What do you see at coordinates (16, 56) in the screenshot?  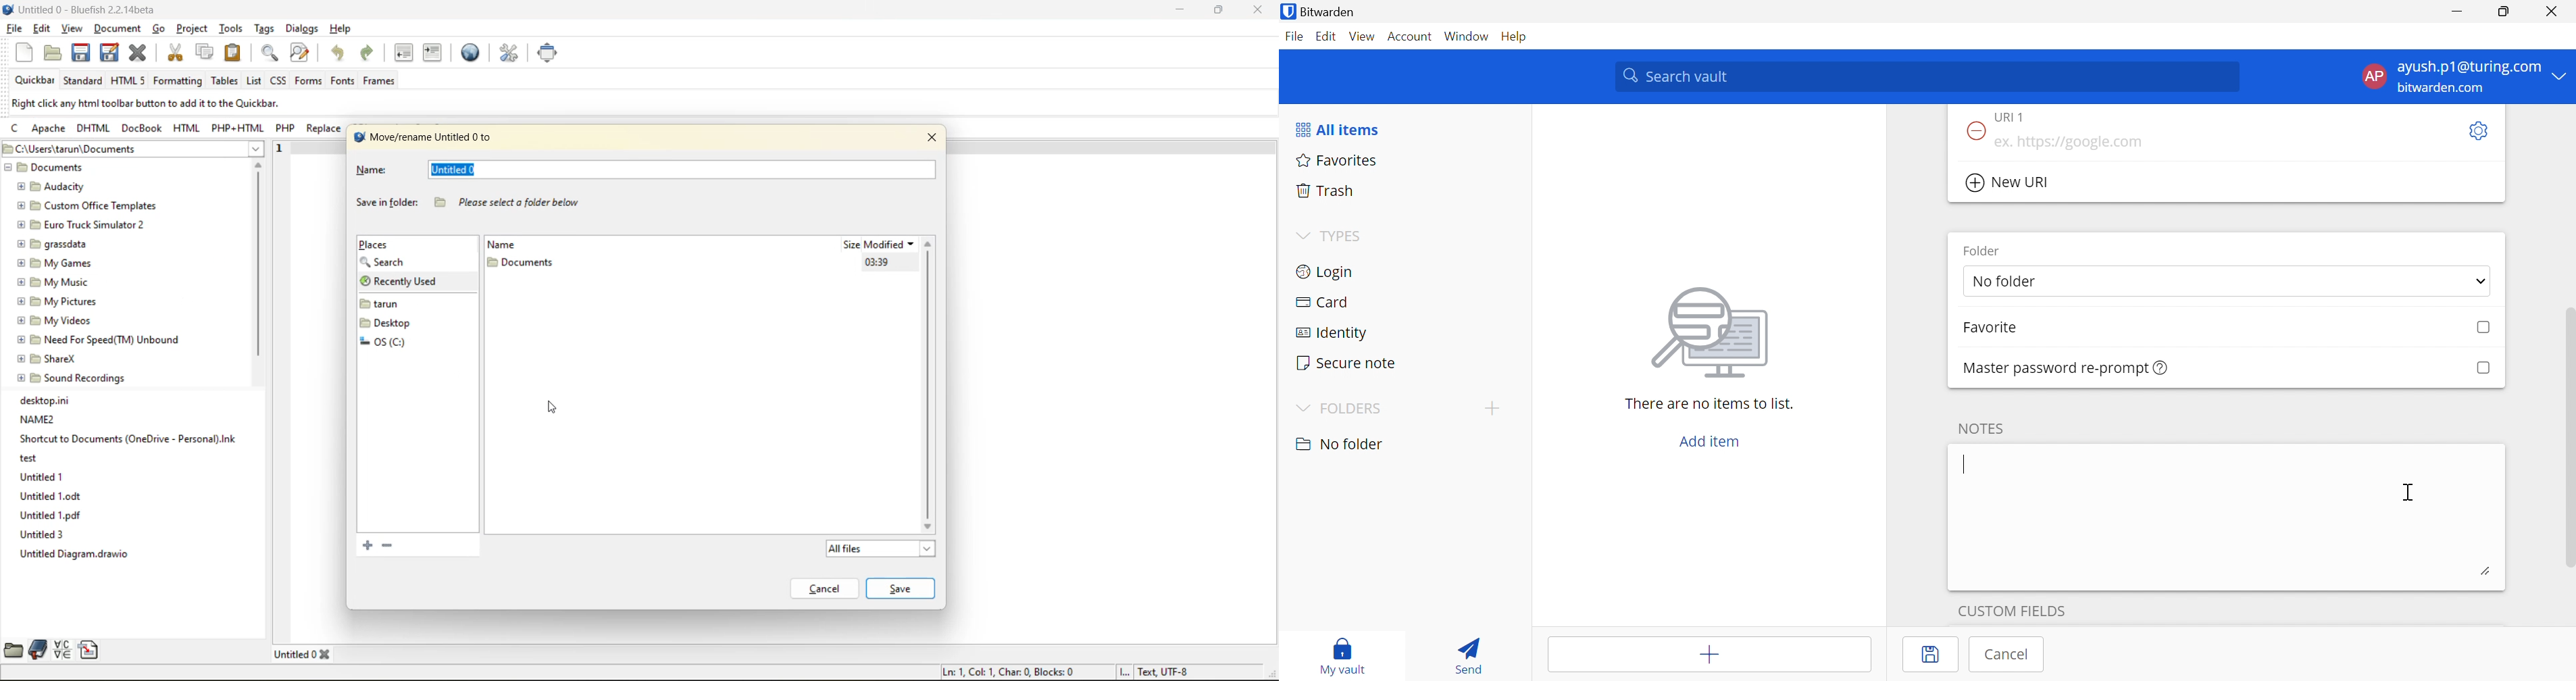 I see `new` at bounding box center [16, 56].